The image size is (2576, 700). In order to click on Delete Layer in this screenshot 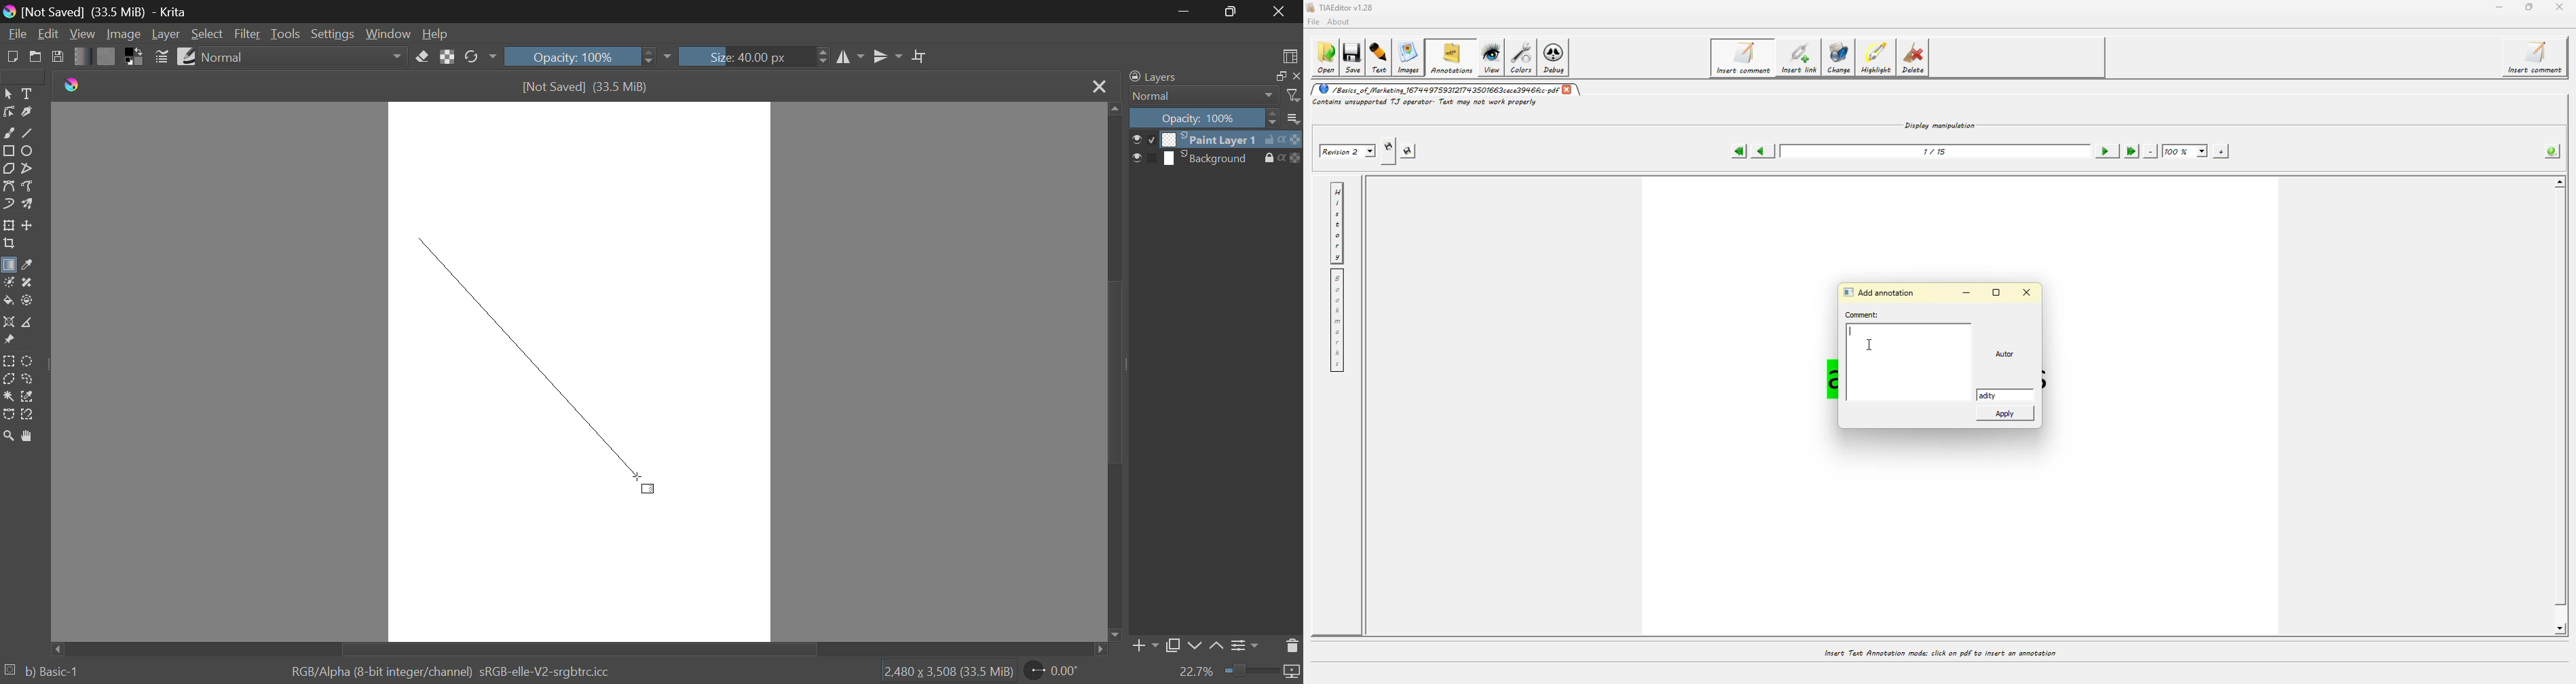, I will do `click(1292, 645)`.